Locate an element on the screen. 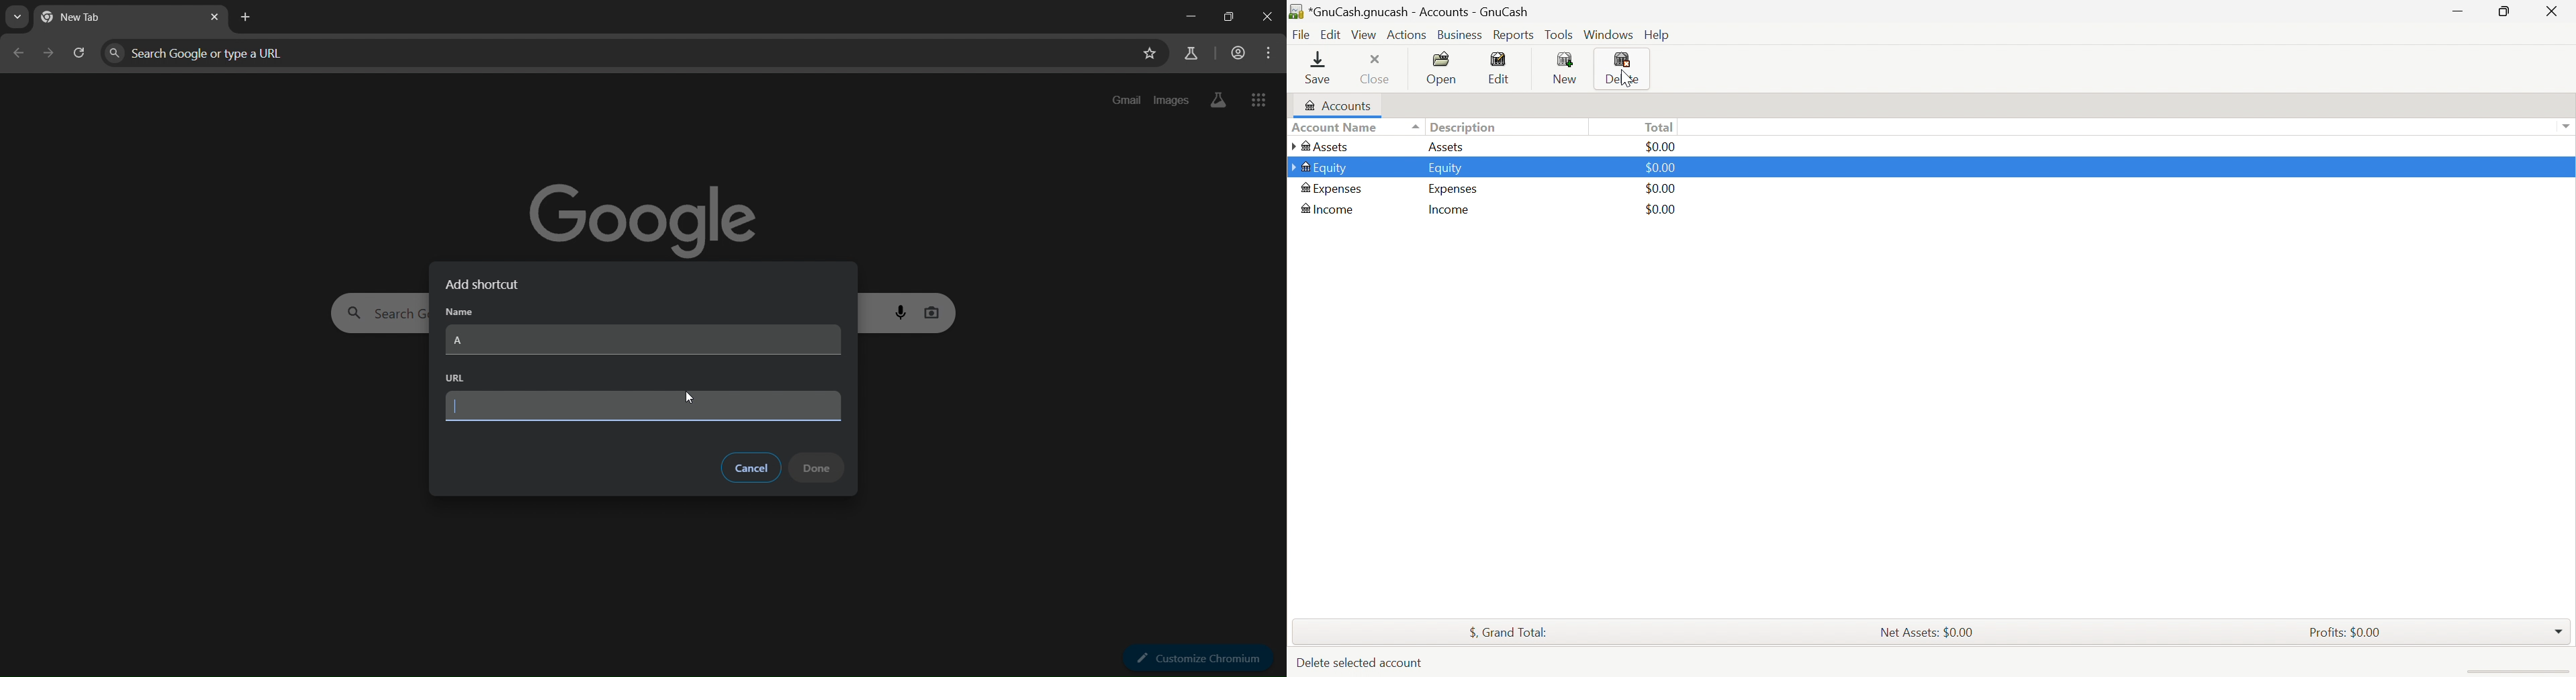 This screenshot has height=700, width=2576. deleted selected account is located at coordinates (1359, 664).